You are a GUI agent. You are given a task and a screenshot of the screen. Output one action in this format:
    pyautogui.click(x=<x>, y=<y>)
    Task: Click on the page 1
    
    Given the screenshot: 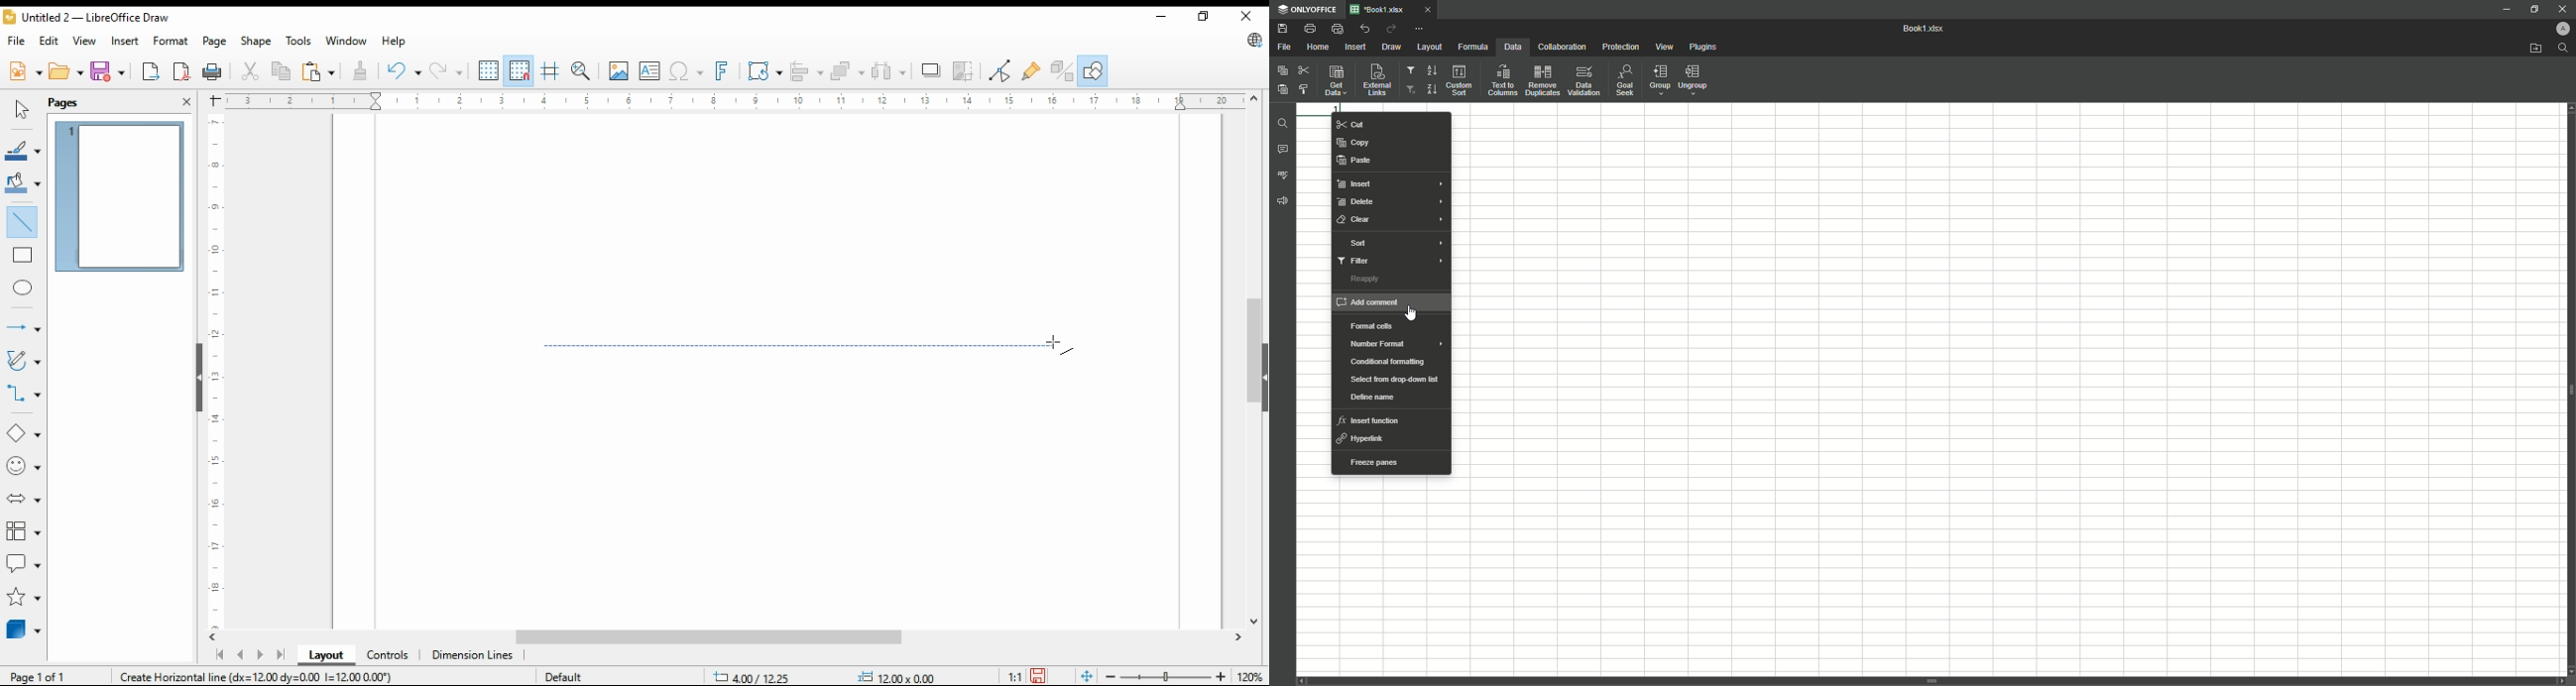 What is the action you would take?
    pyautogui.click(x=119, y=196)
    